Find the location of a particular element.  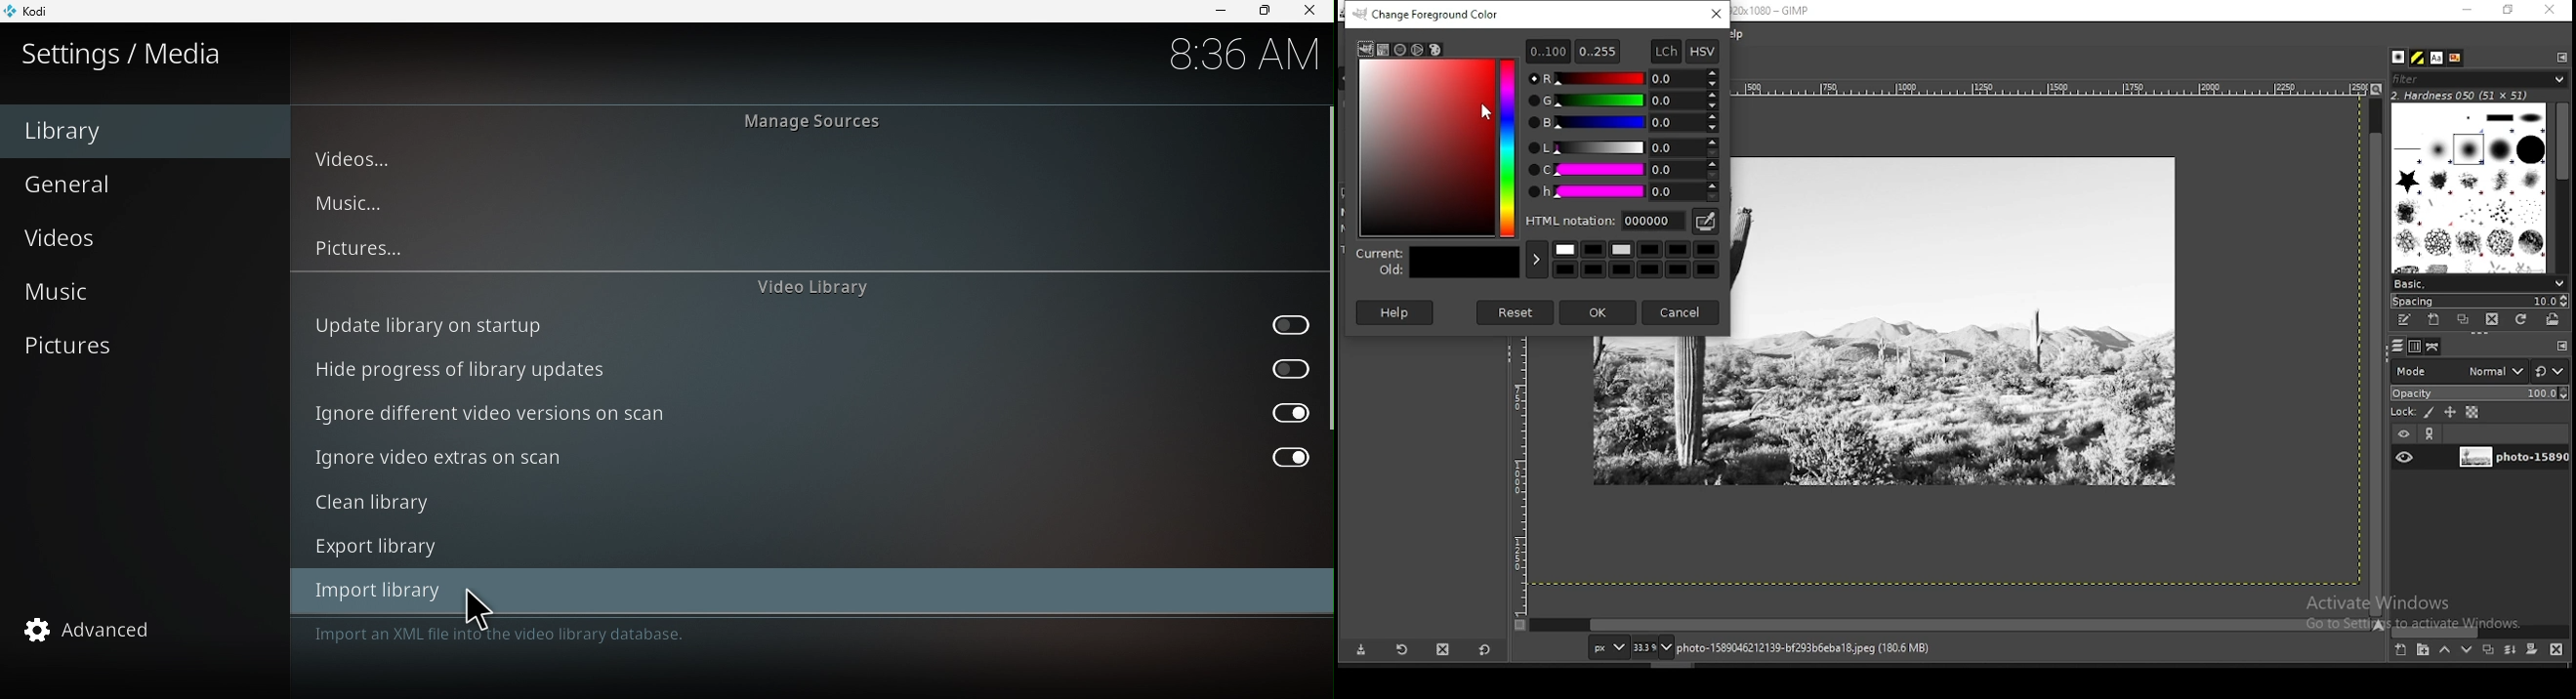

Settings/media is located at coordinates (127, 54).